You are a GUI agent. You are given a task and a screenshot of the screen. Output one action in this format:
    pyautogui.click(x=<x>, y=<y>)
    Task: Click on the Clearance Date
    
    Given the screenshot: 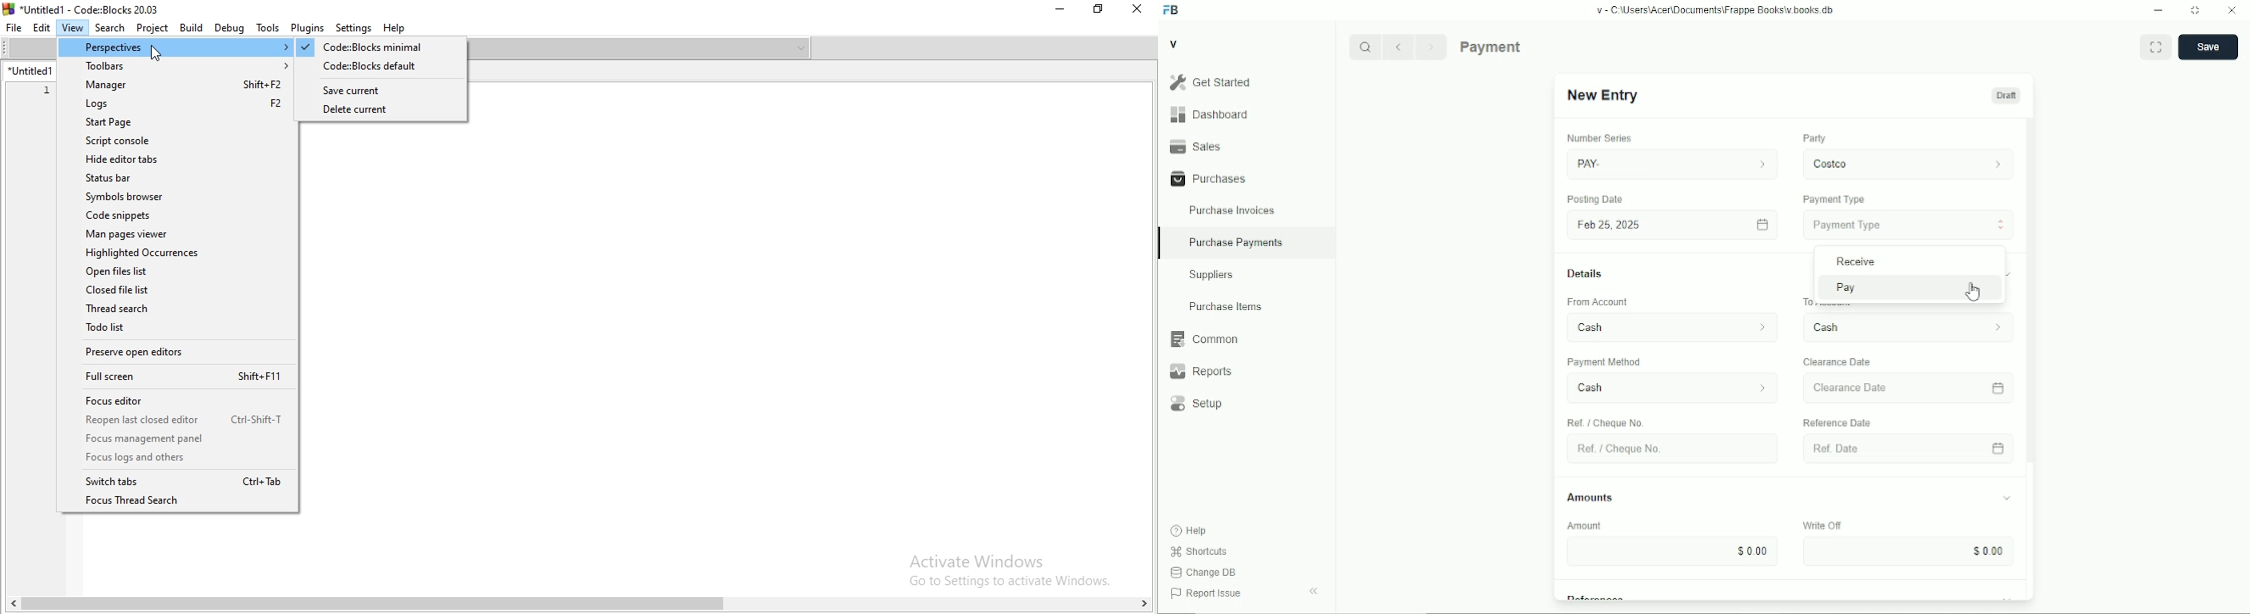 What is the action you would take?
    pyautogui.click(x=1894, y=388)
    